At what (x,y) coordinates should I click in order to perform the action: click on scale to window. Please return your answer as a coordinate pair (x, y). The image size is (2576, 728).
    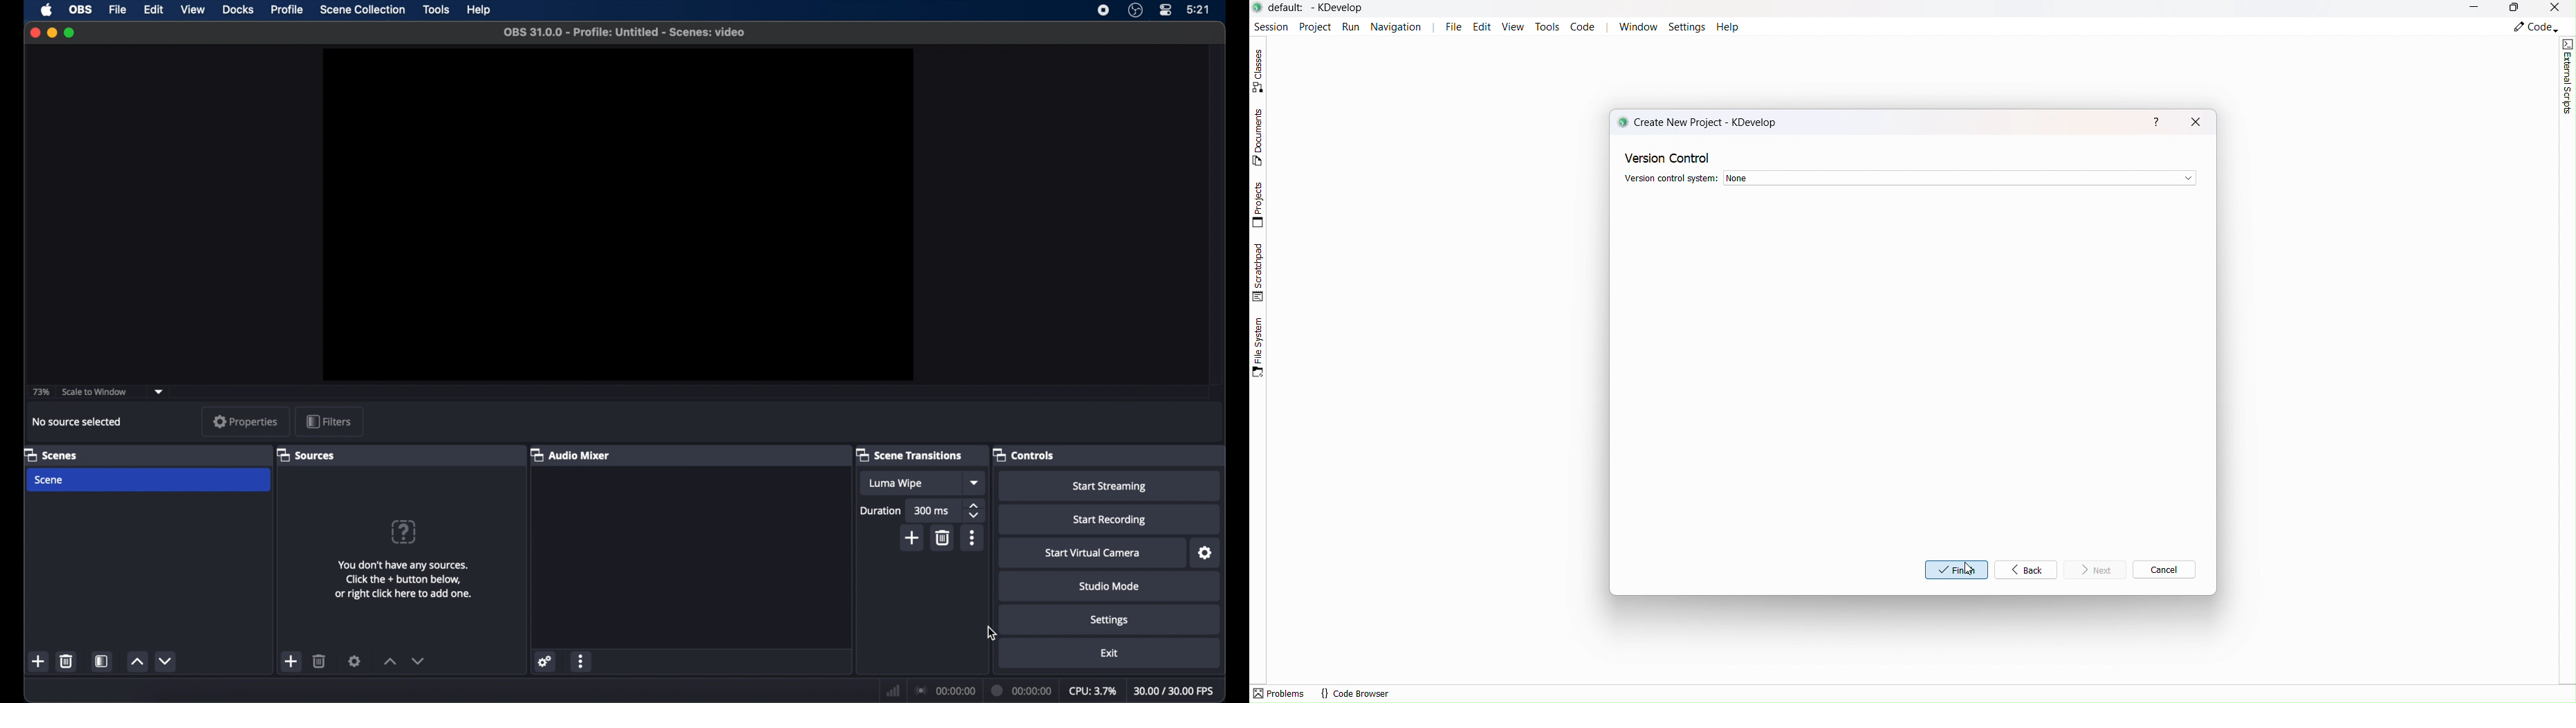
    Looking at the image, I should click on (95, 392).